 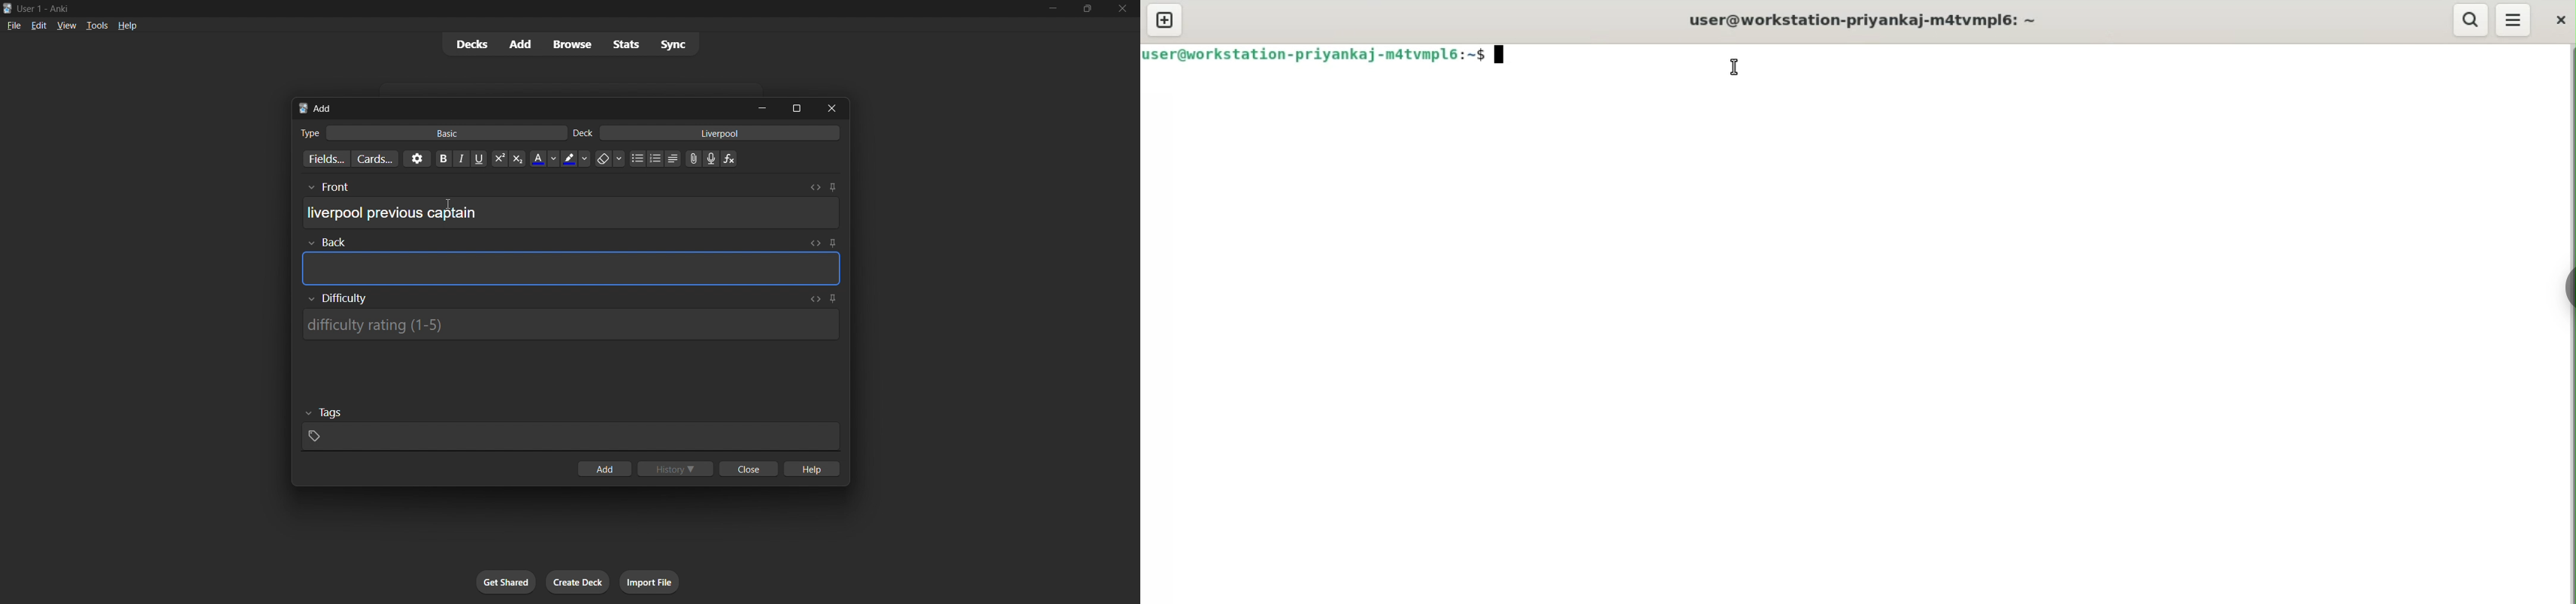 I want to click on menu, so click(x=2512, y=20).